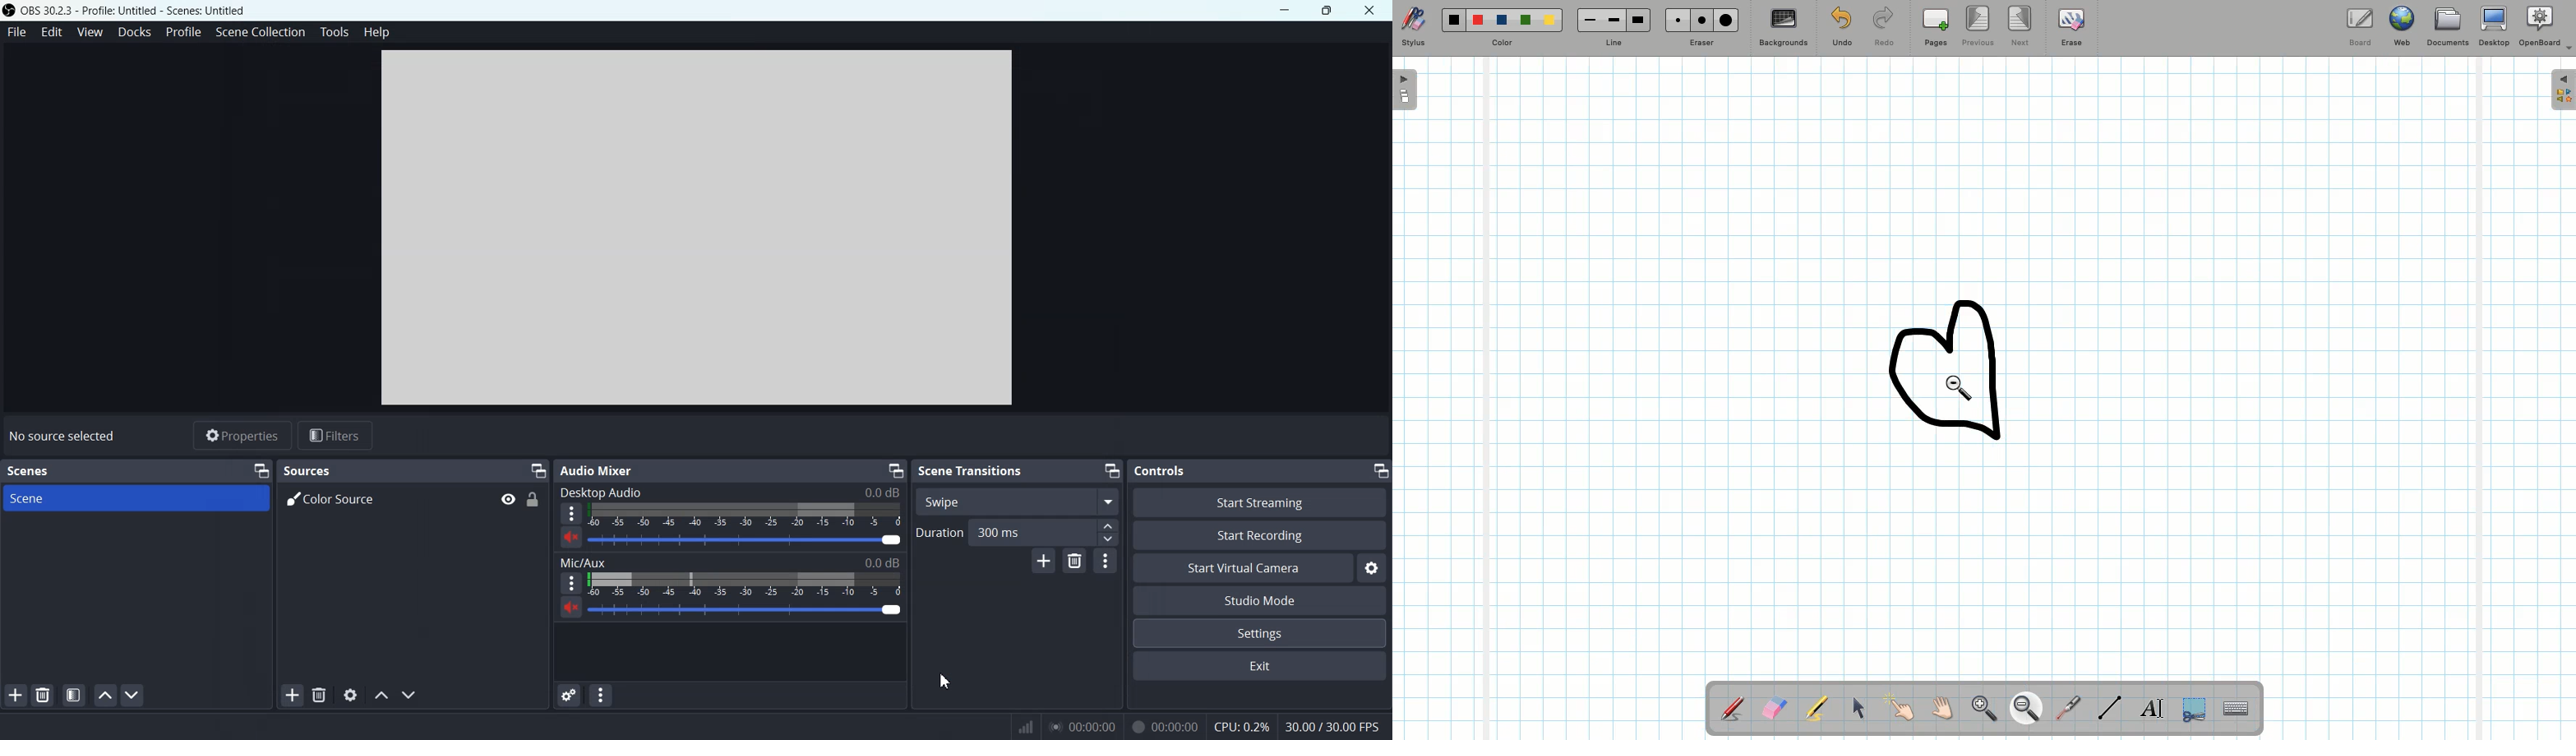 The height and width of the screenshot is (756, 2576). What do you see at coordinates (2404, 25) in the screenshot?
I see `Web` at bounding box center [2404, 25].